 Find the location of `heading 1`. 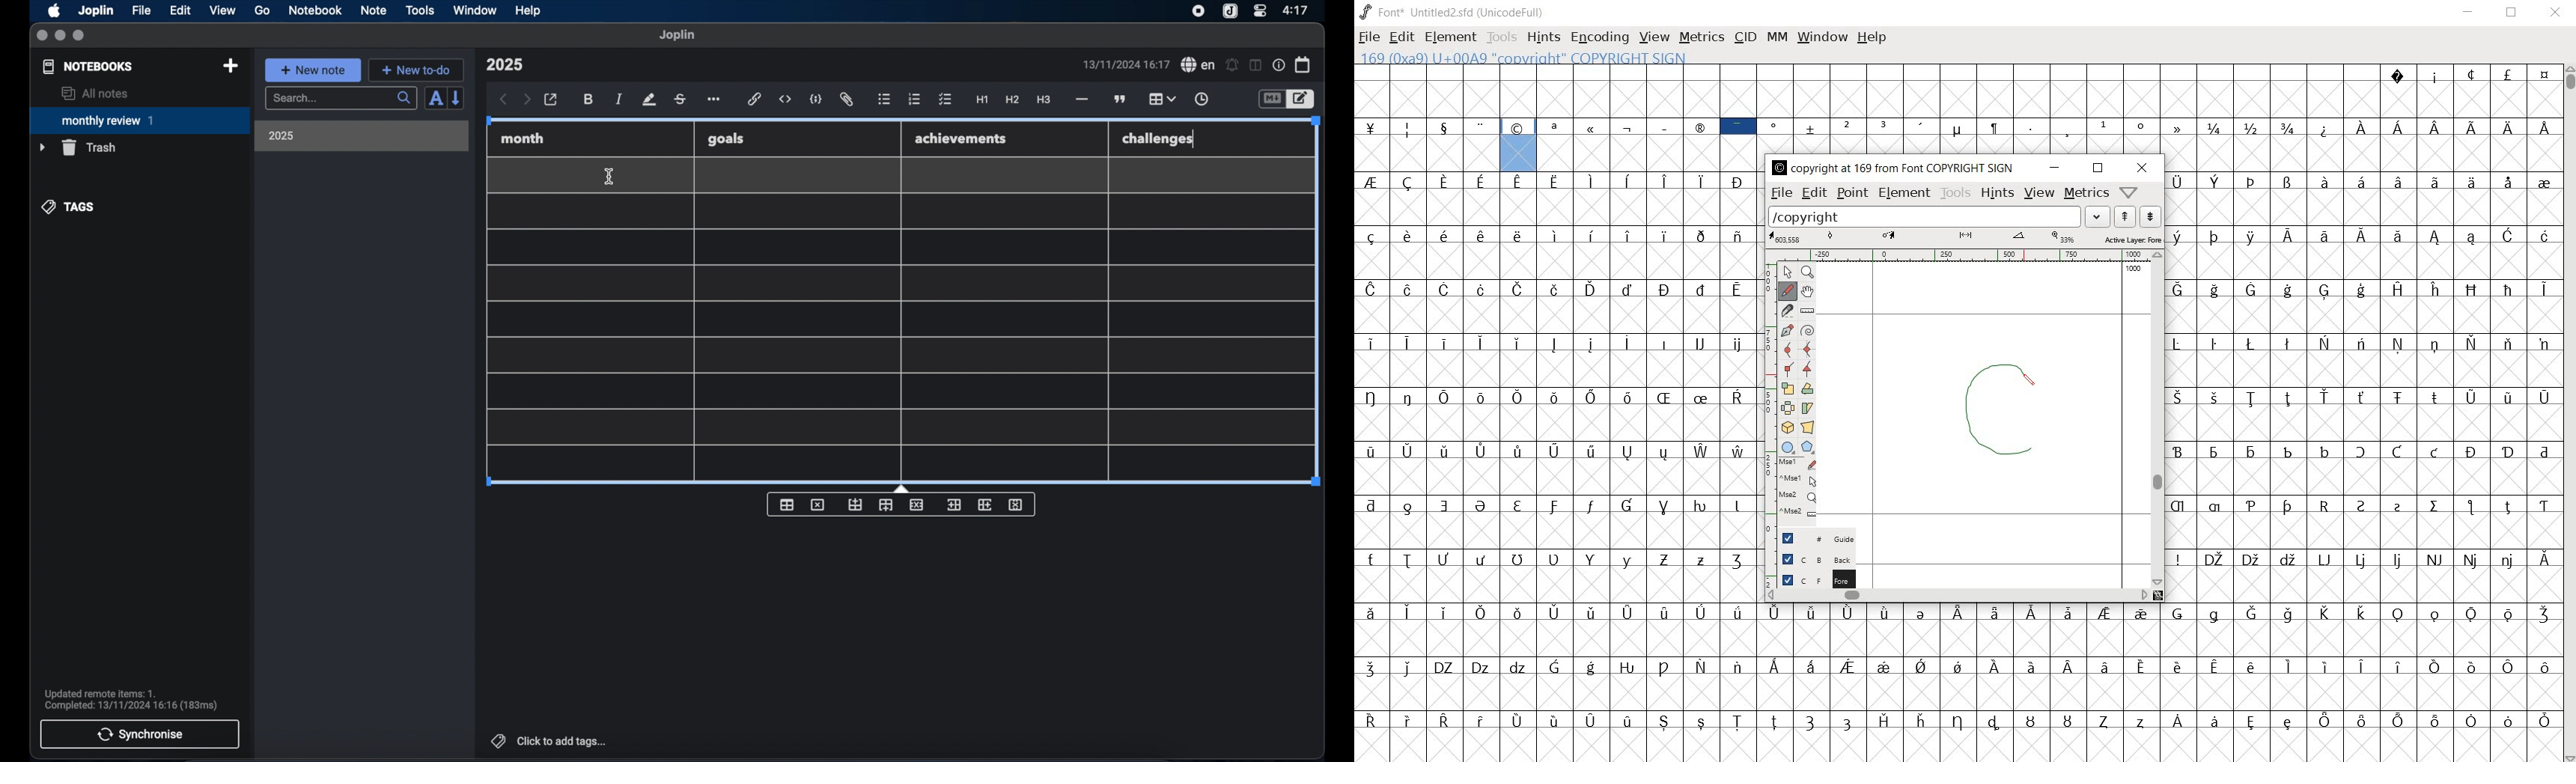

heading 1 is located at coordinates (983, 100).